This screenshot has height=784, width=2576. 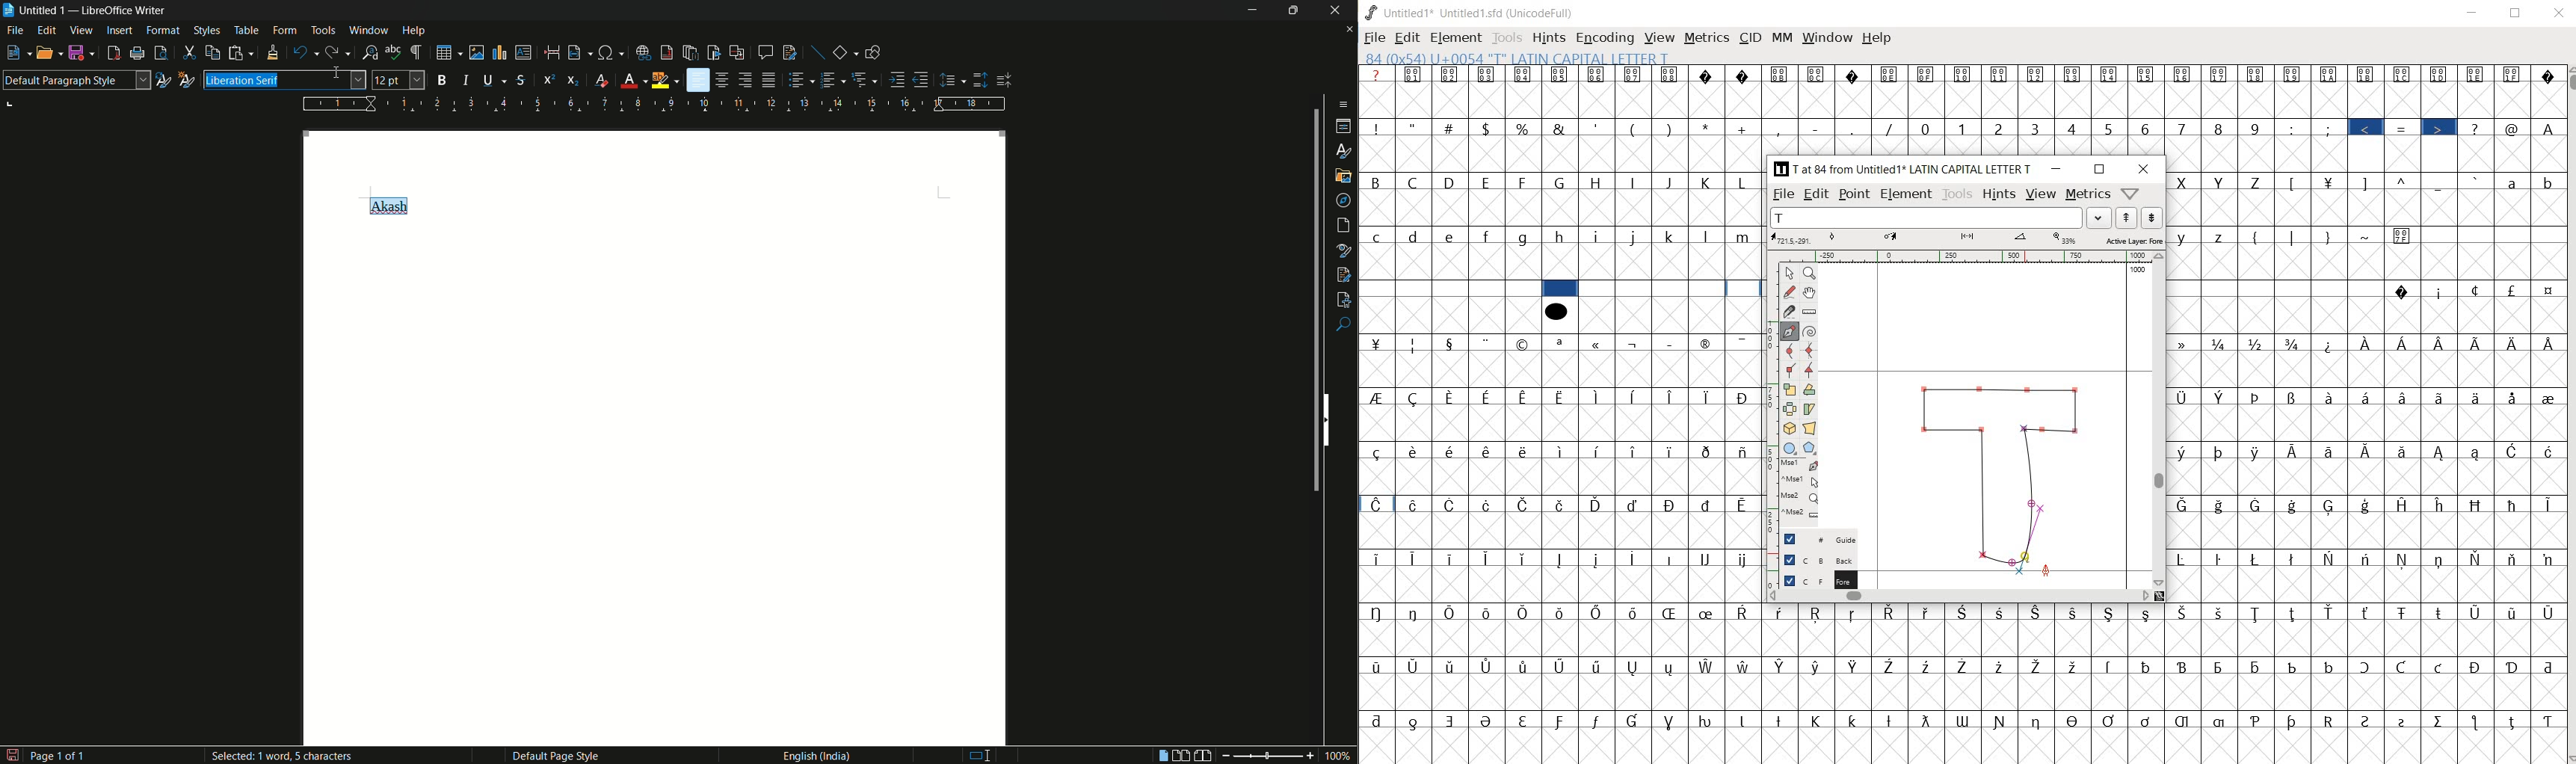 I want to click on *, so click(x=1710, y=127).